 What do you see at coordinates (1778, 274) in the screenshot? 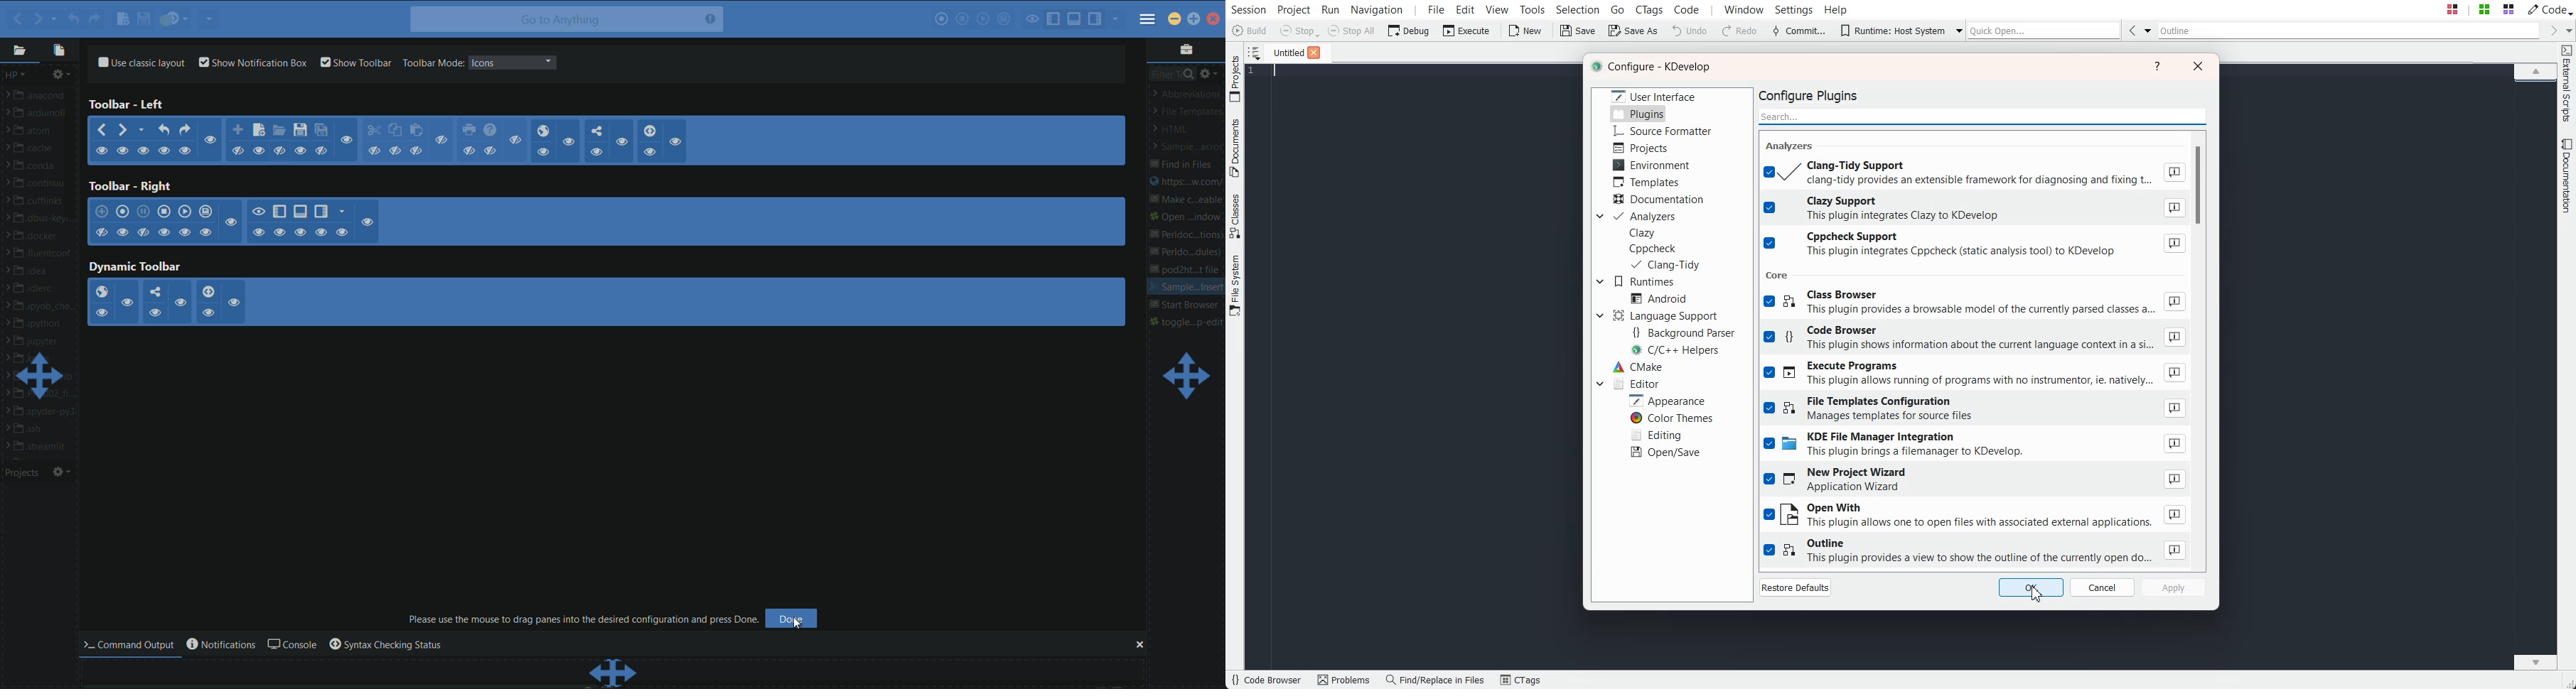
I see `Text` at bounding box center [1778, 274].